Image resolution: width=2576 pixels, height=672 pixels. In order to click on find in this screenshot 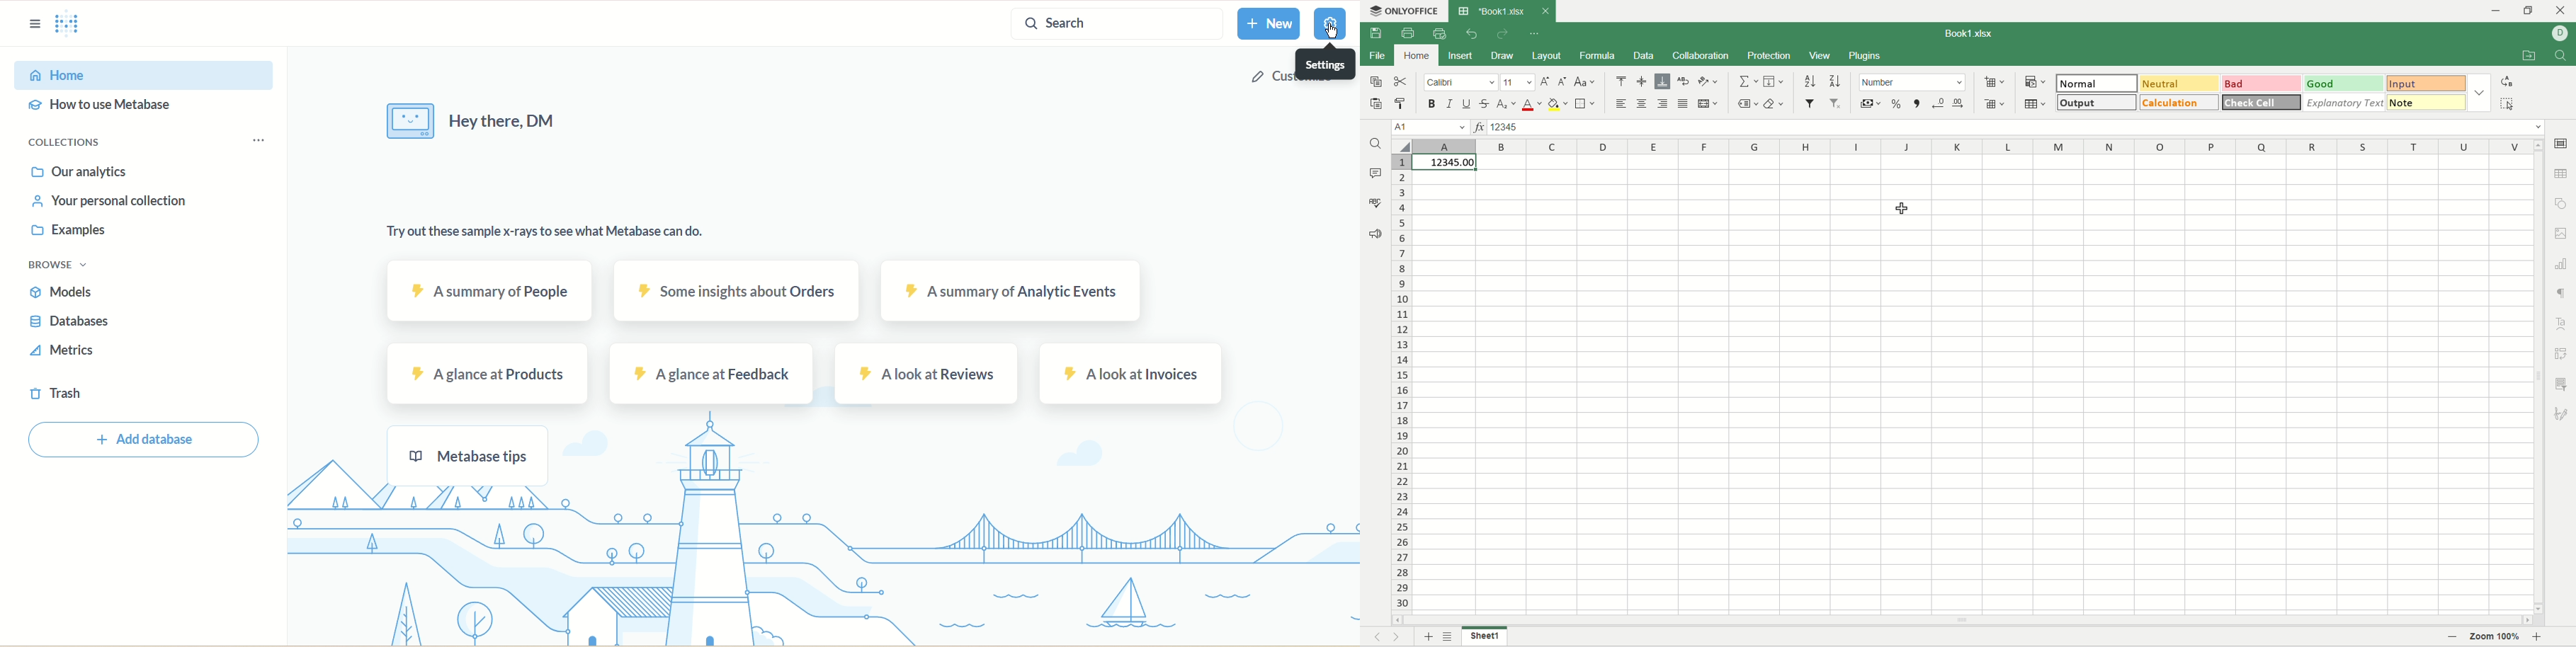, I will do `click(1374, 144)`.